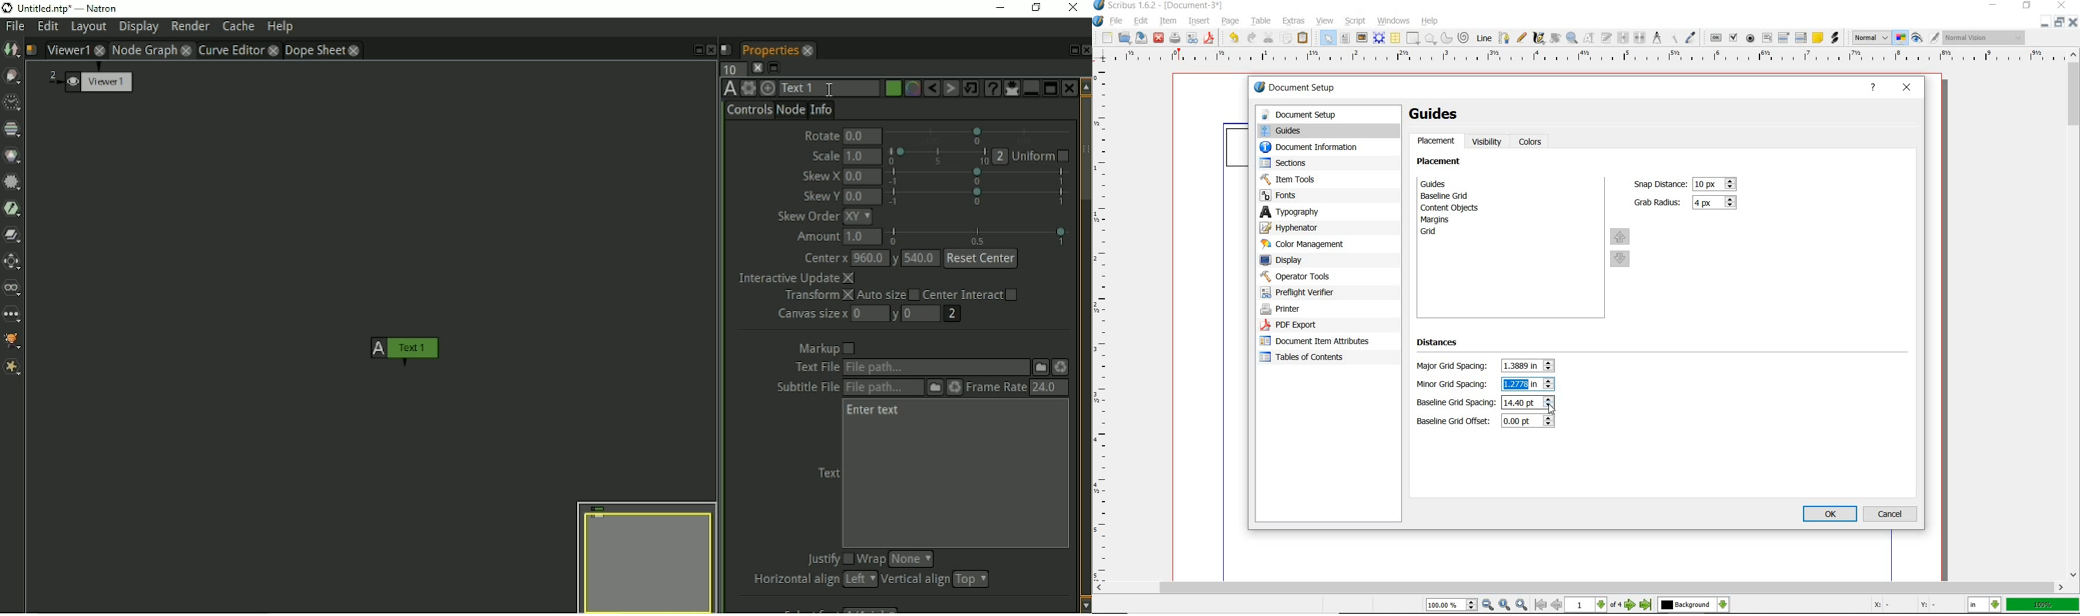 This screenshot has height=616, width=2100. Describe the element at coordinates (1268, 38) in the screenshot. I see `cut` at that location.